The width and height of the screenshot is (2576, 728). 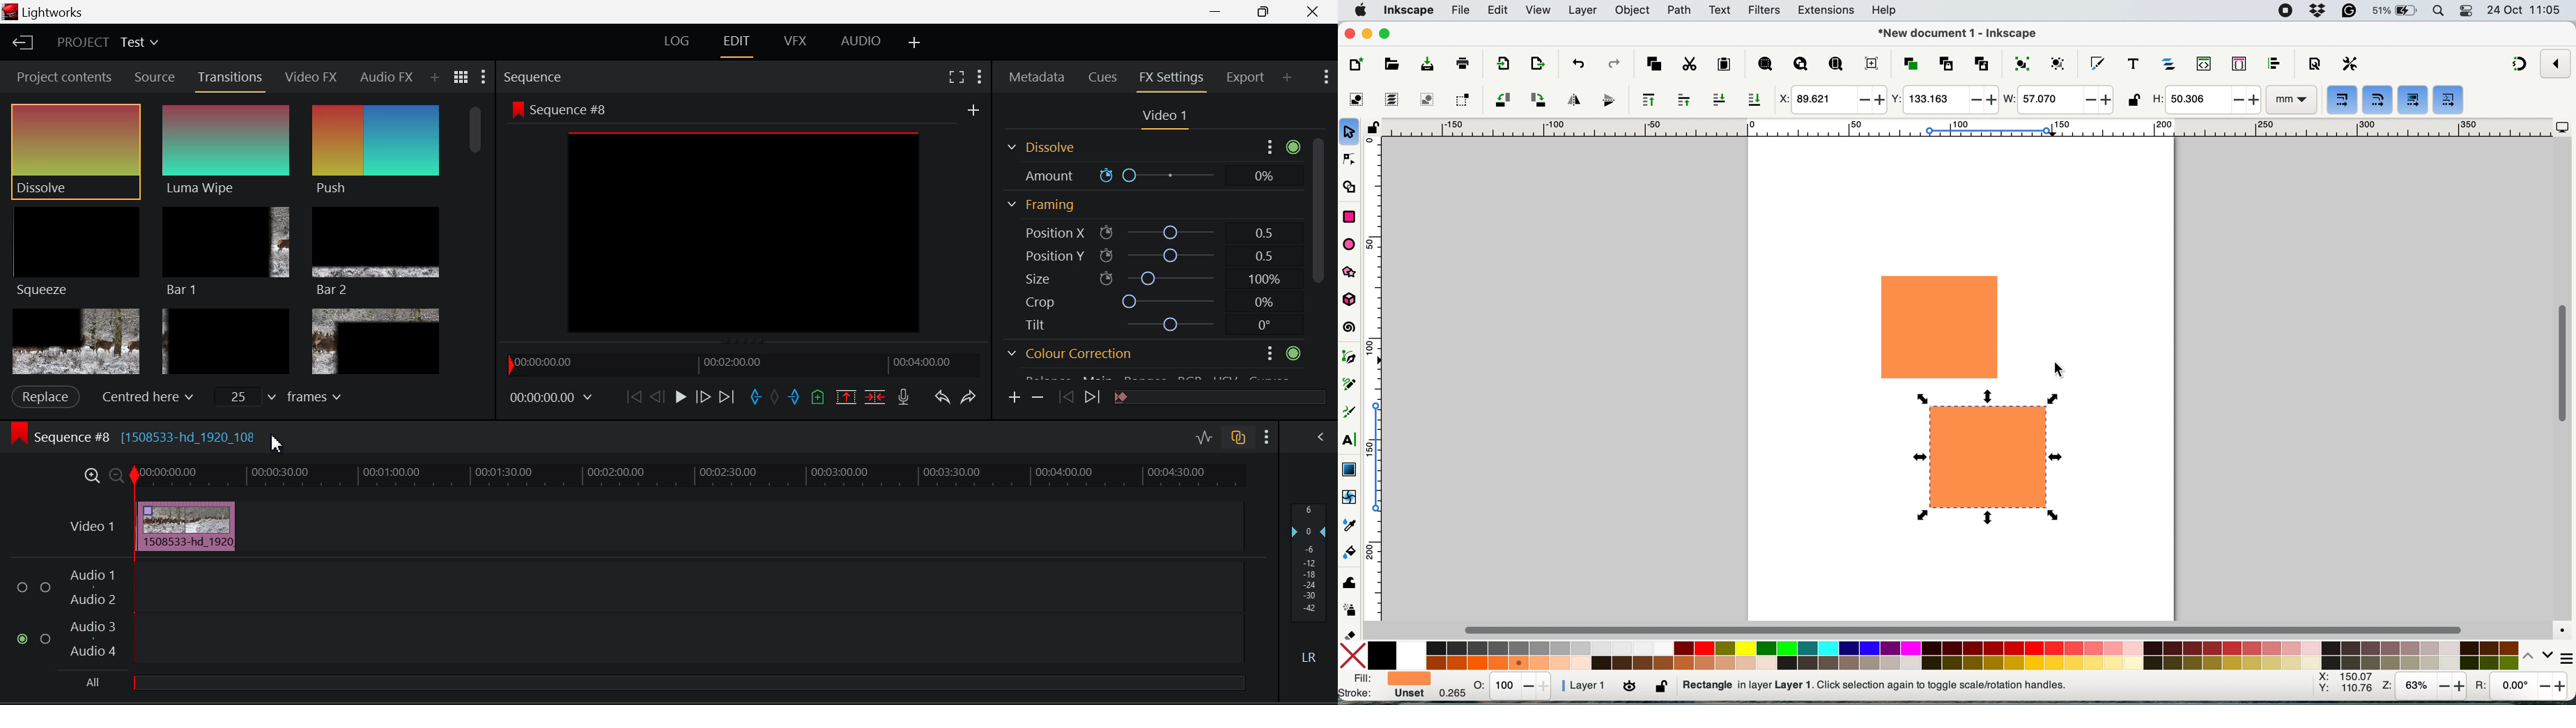 What do you see at coordinates (106, 42) in the screenshot?
I see `Project Title` at bounding box center [106, 42].